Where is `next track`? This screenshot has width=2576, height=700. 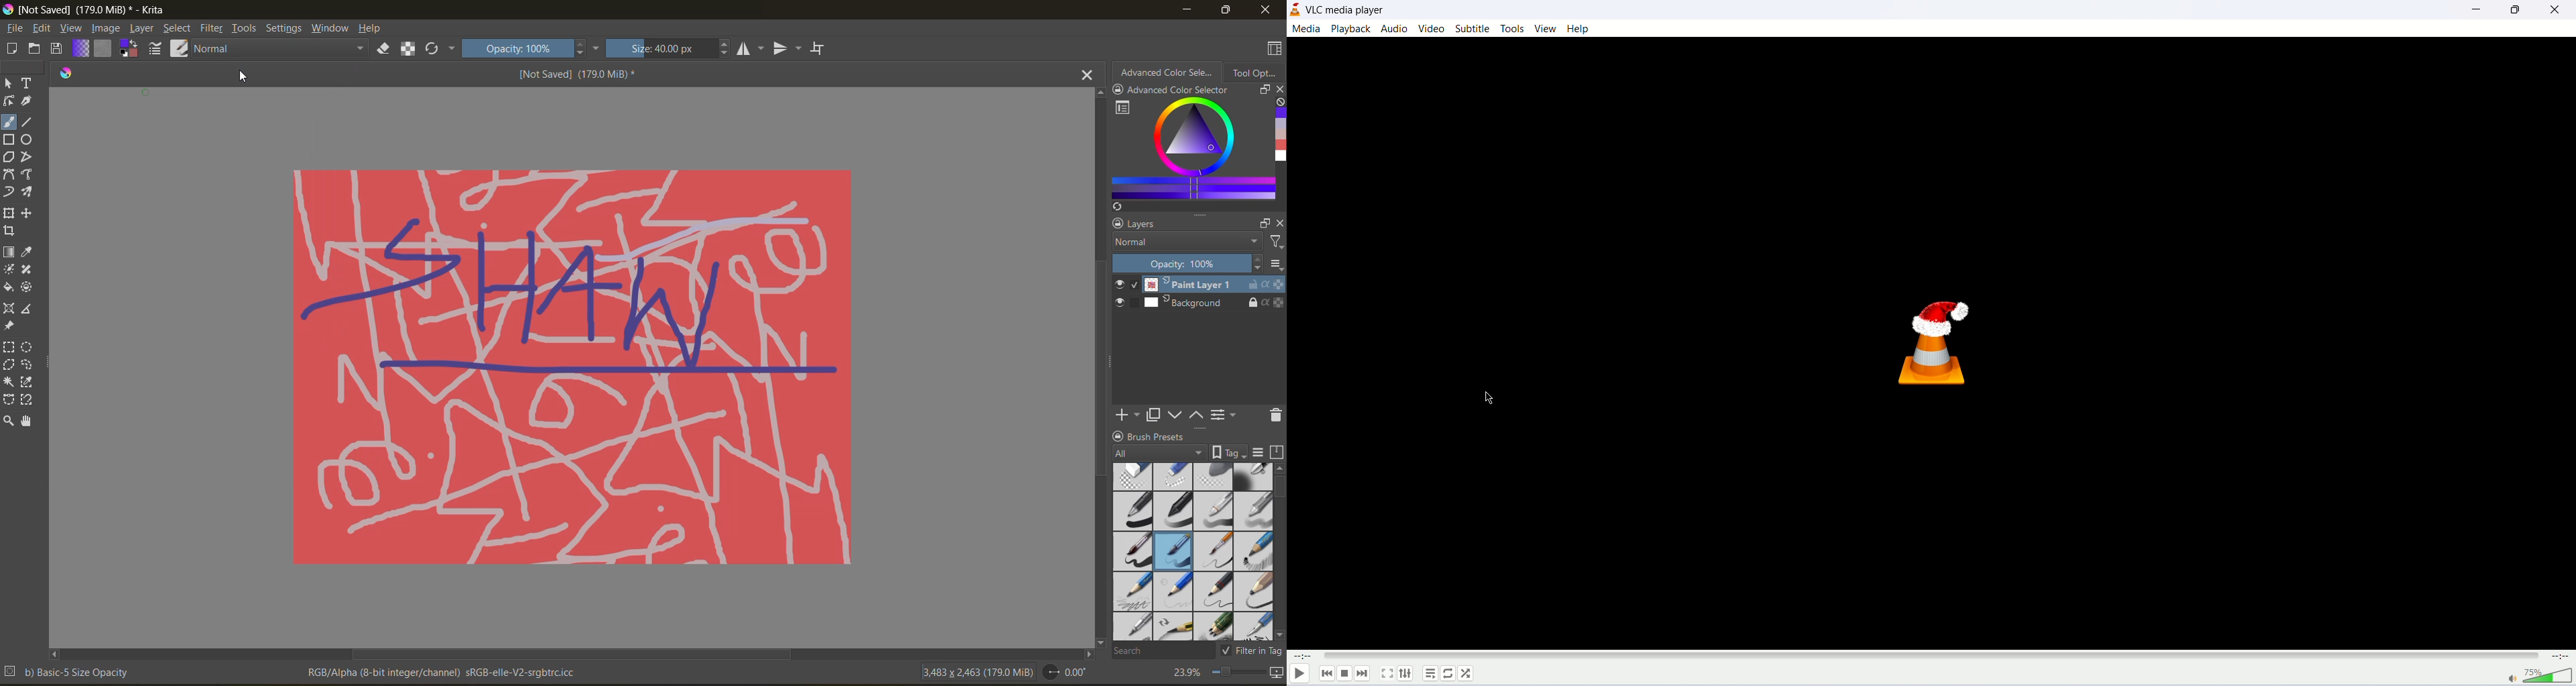
next track is located at coordinates (1363, 673).